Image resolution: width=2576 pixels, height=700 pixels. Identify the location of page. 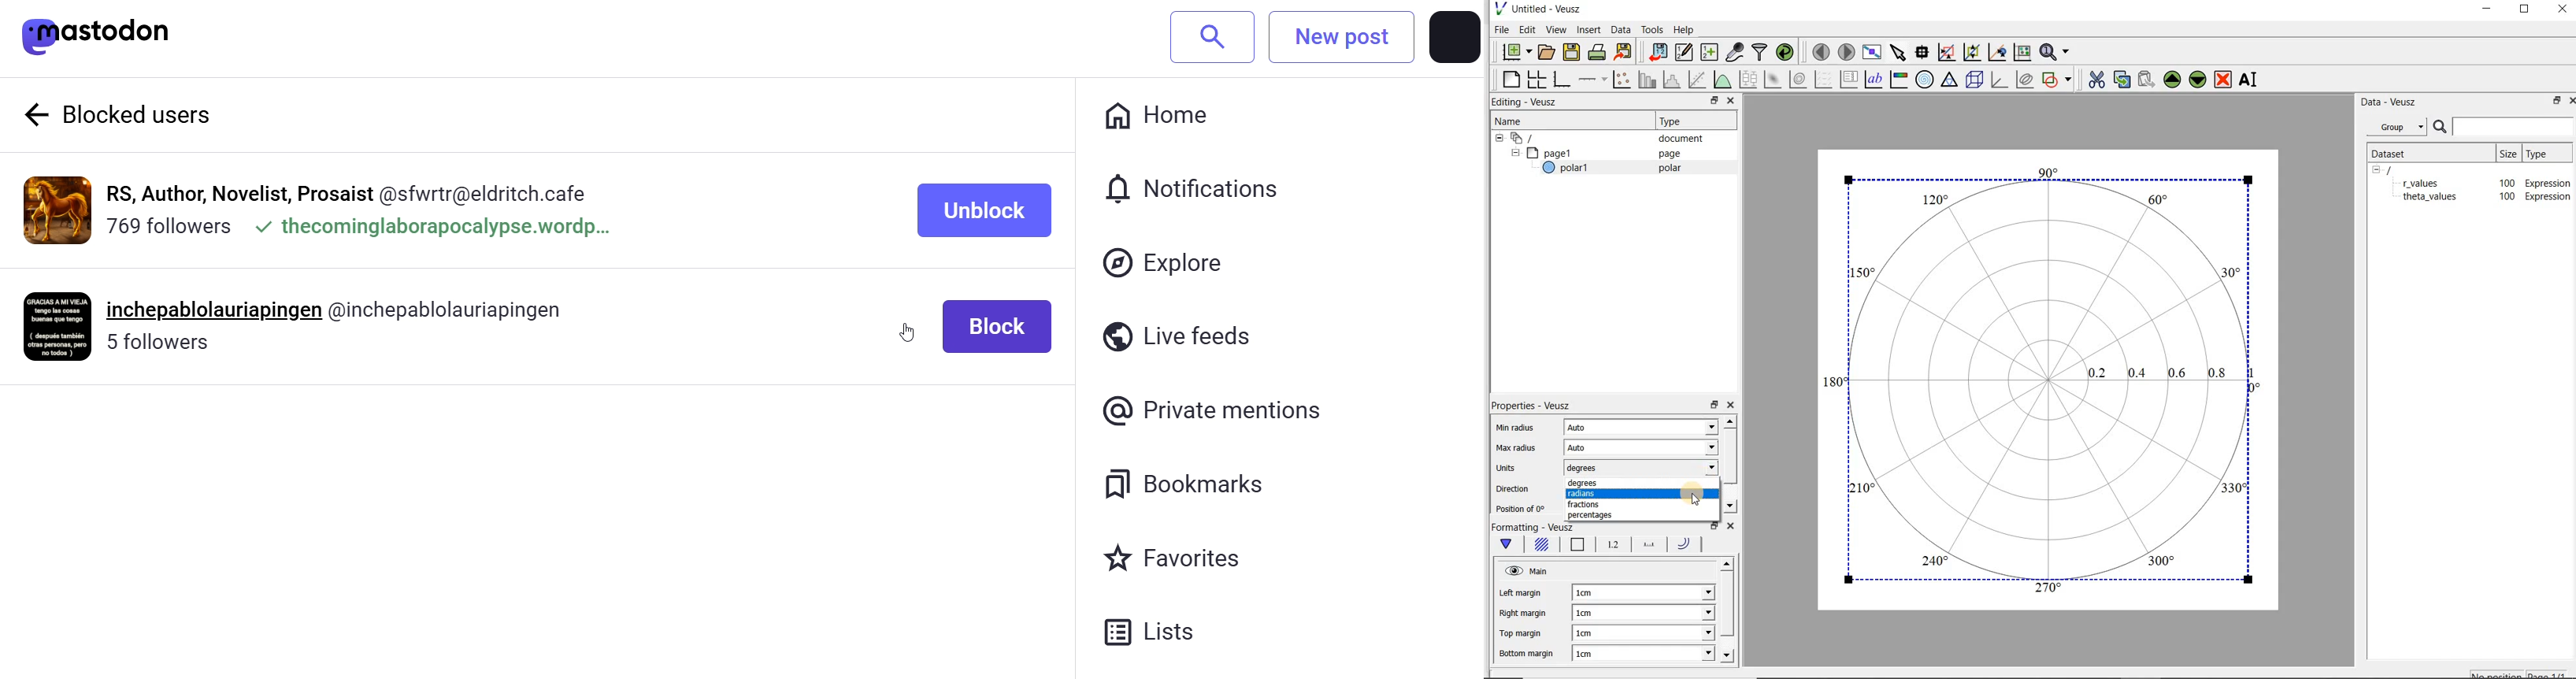
(1666, 153).